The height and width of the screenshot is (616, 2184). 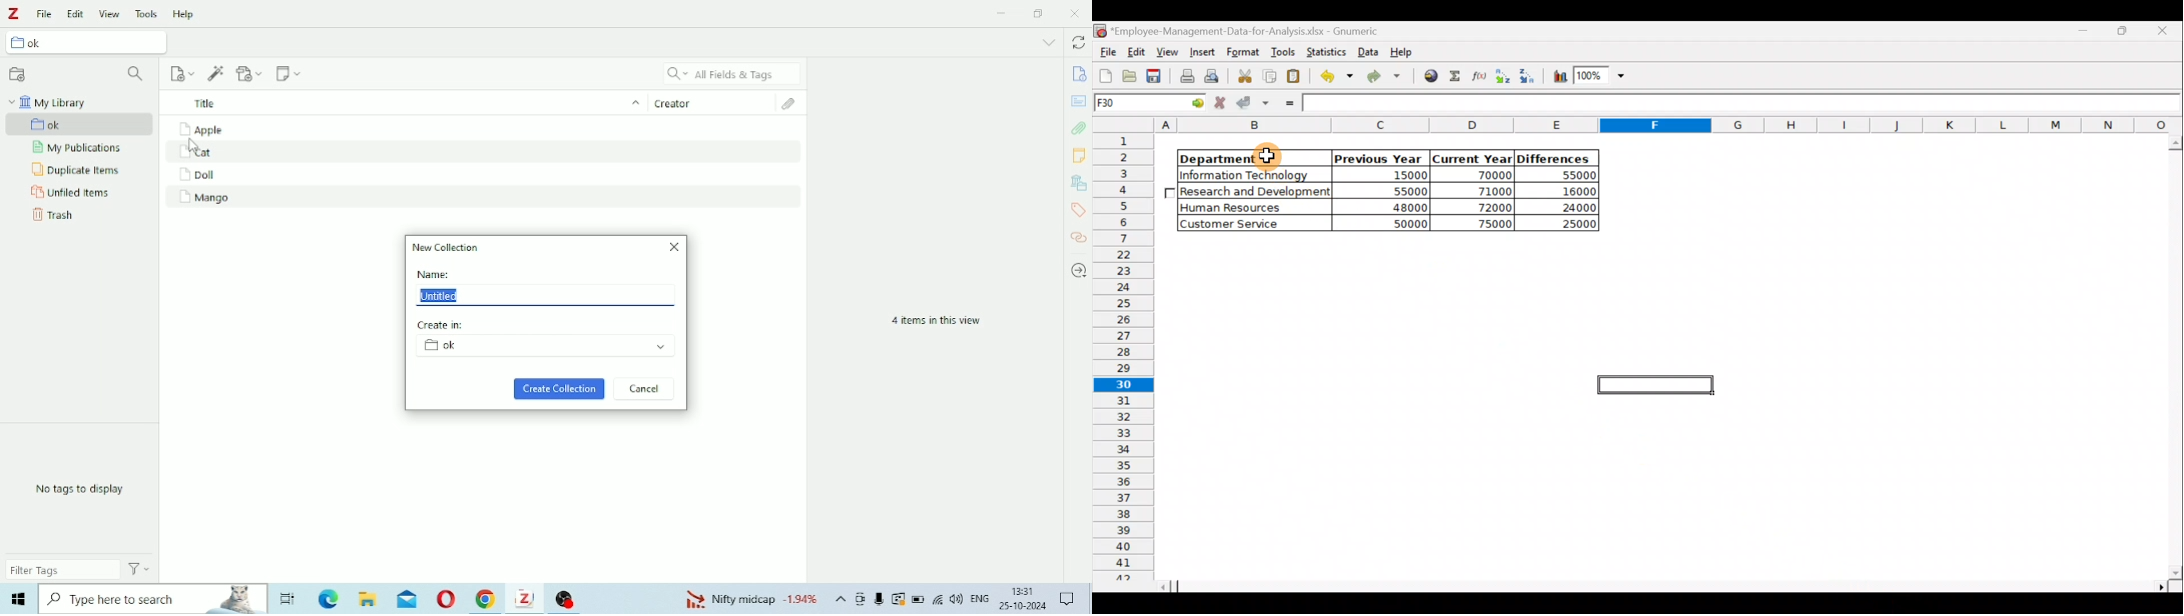 What do you see at coordinates (87, 41) in the screenshot?
I see `ok` at bounding box center [87, 41].